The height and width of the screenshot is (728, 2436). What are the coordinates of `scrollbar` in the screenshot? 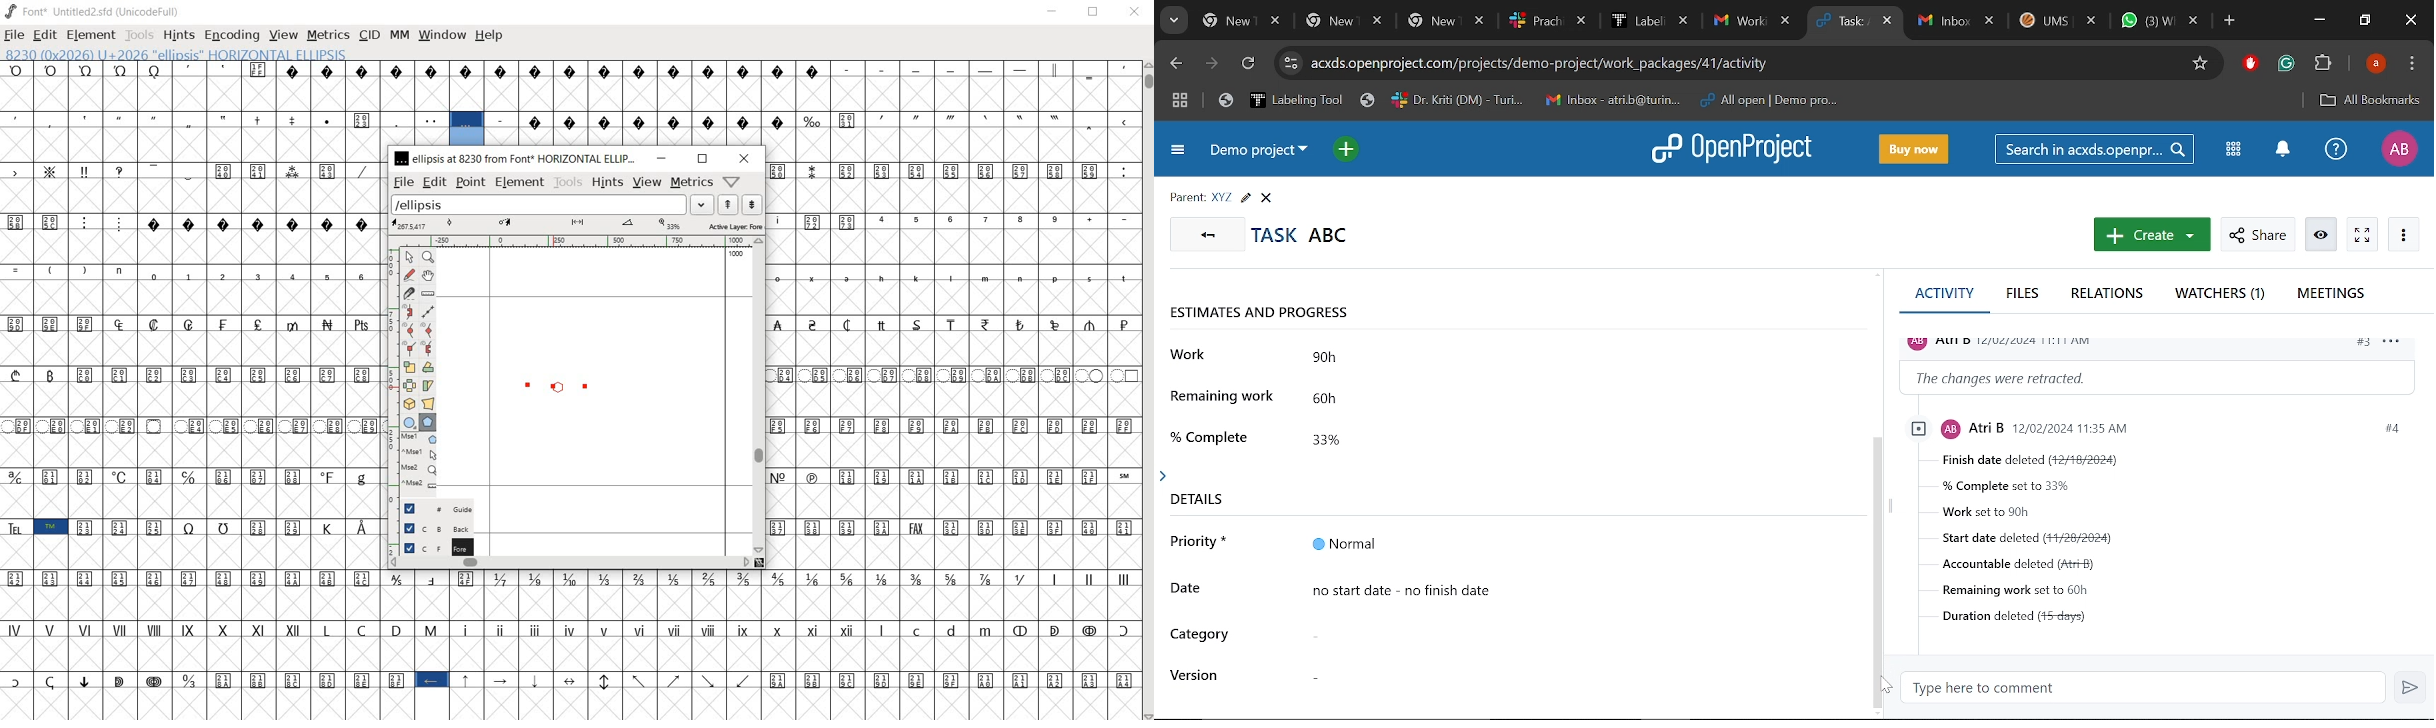 It's located at (1880, 569).